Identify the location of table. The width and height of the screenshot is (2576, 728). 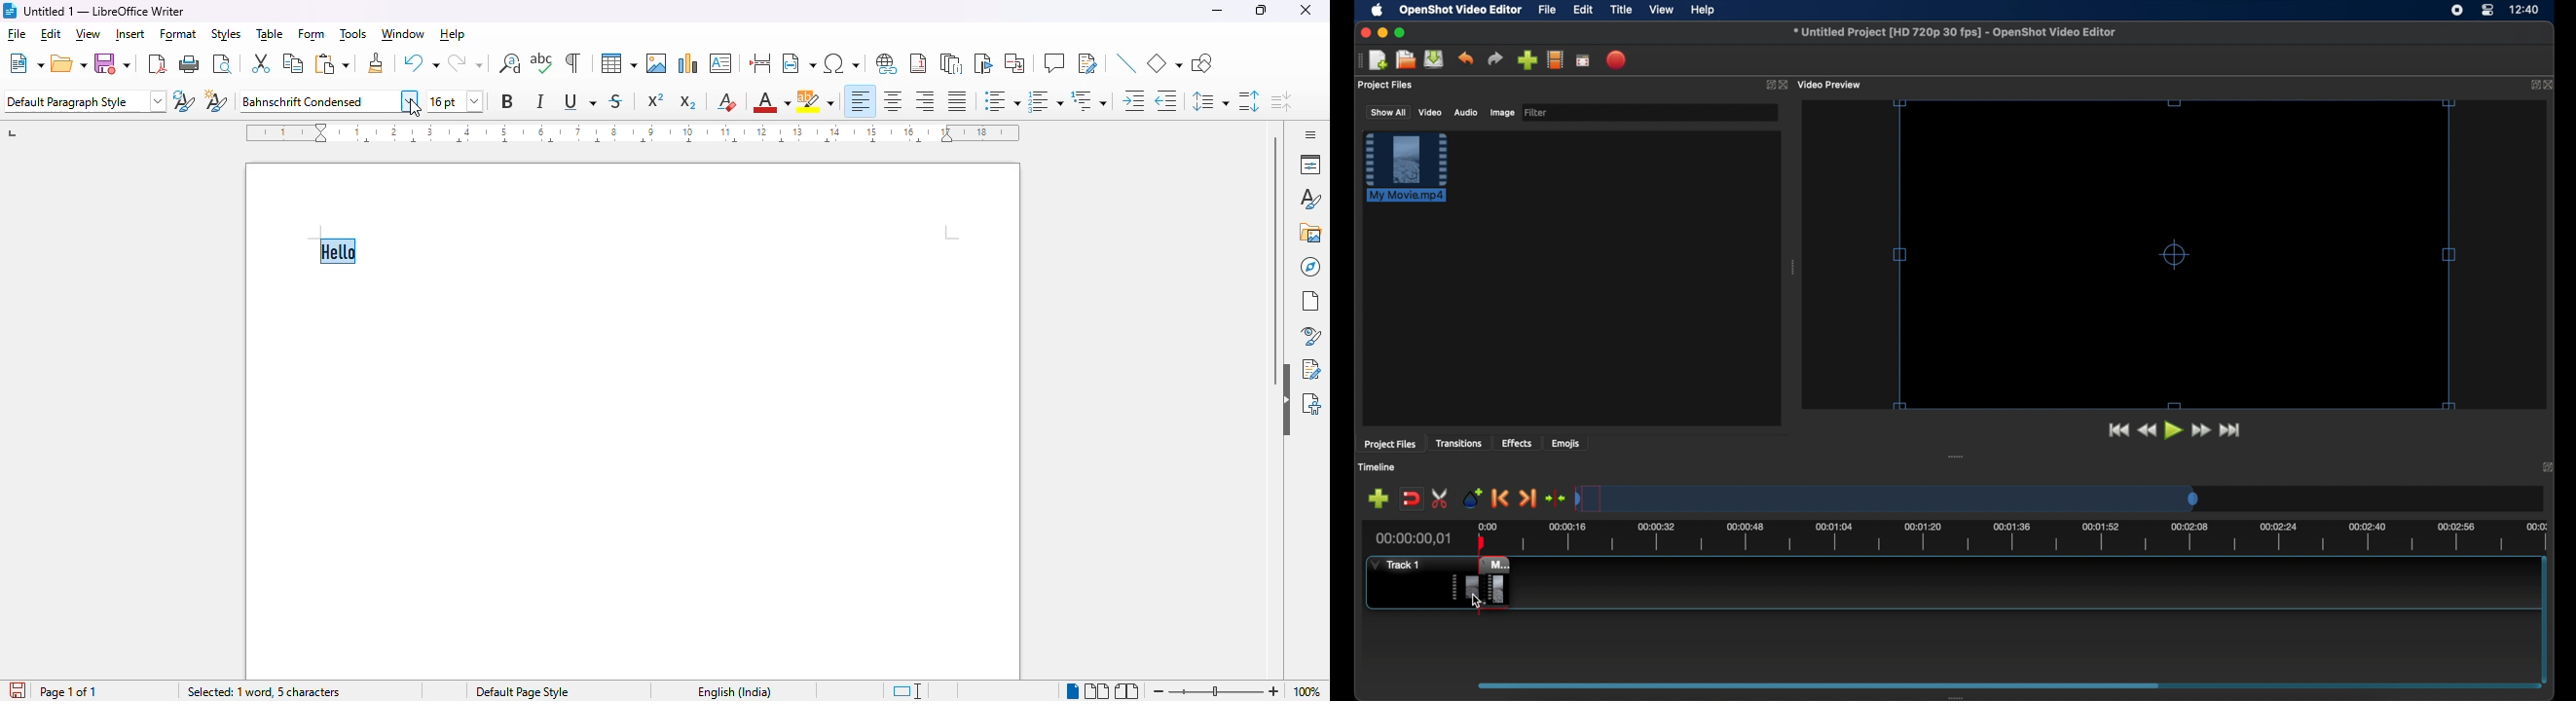
(270, 34).